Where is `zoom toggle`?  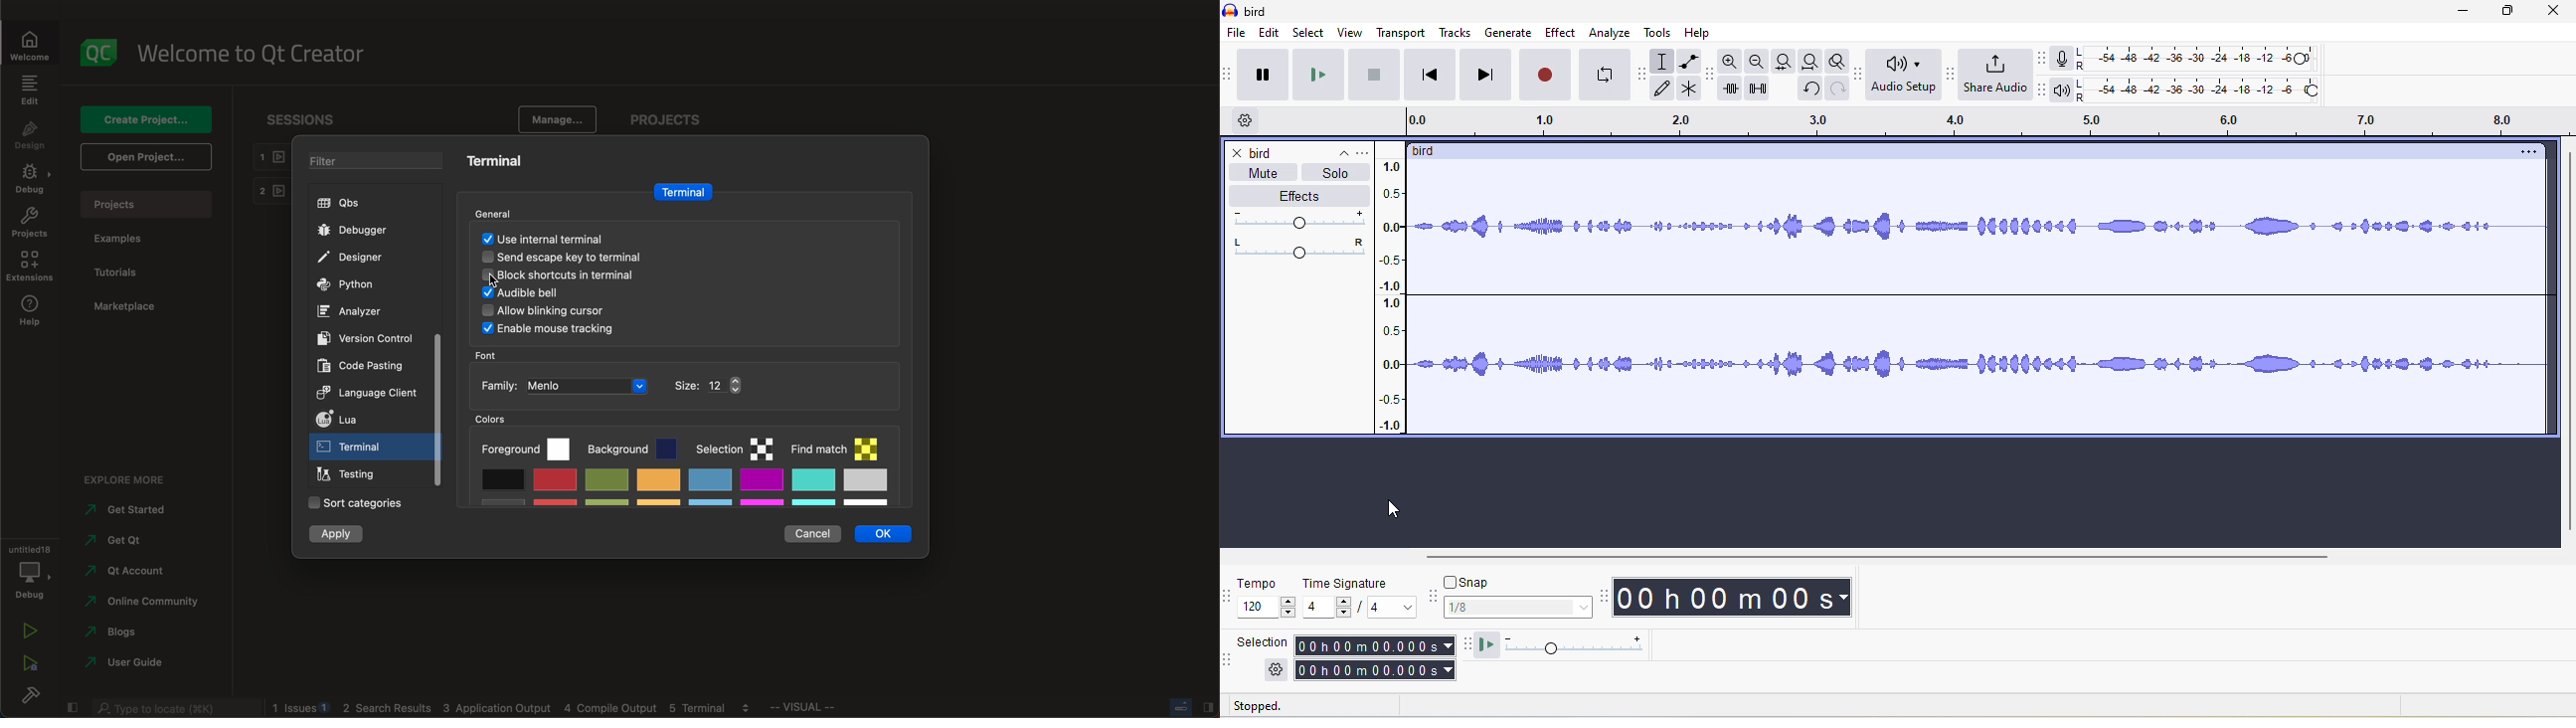
zoom toggle is located at coordinates (1831, 64).